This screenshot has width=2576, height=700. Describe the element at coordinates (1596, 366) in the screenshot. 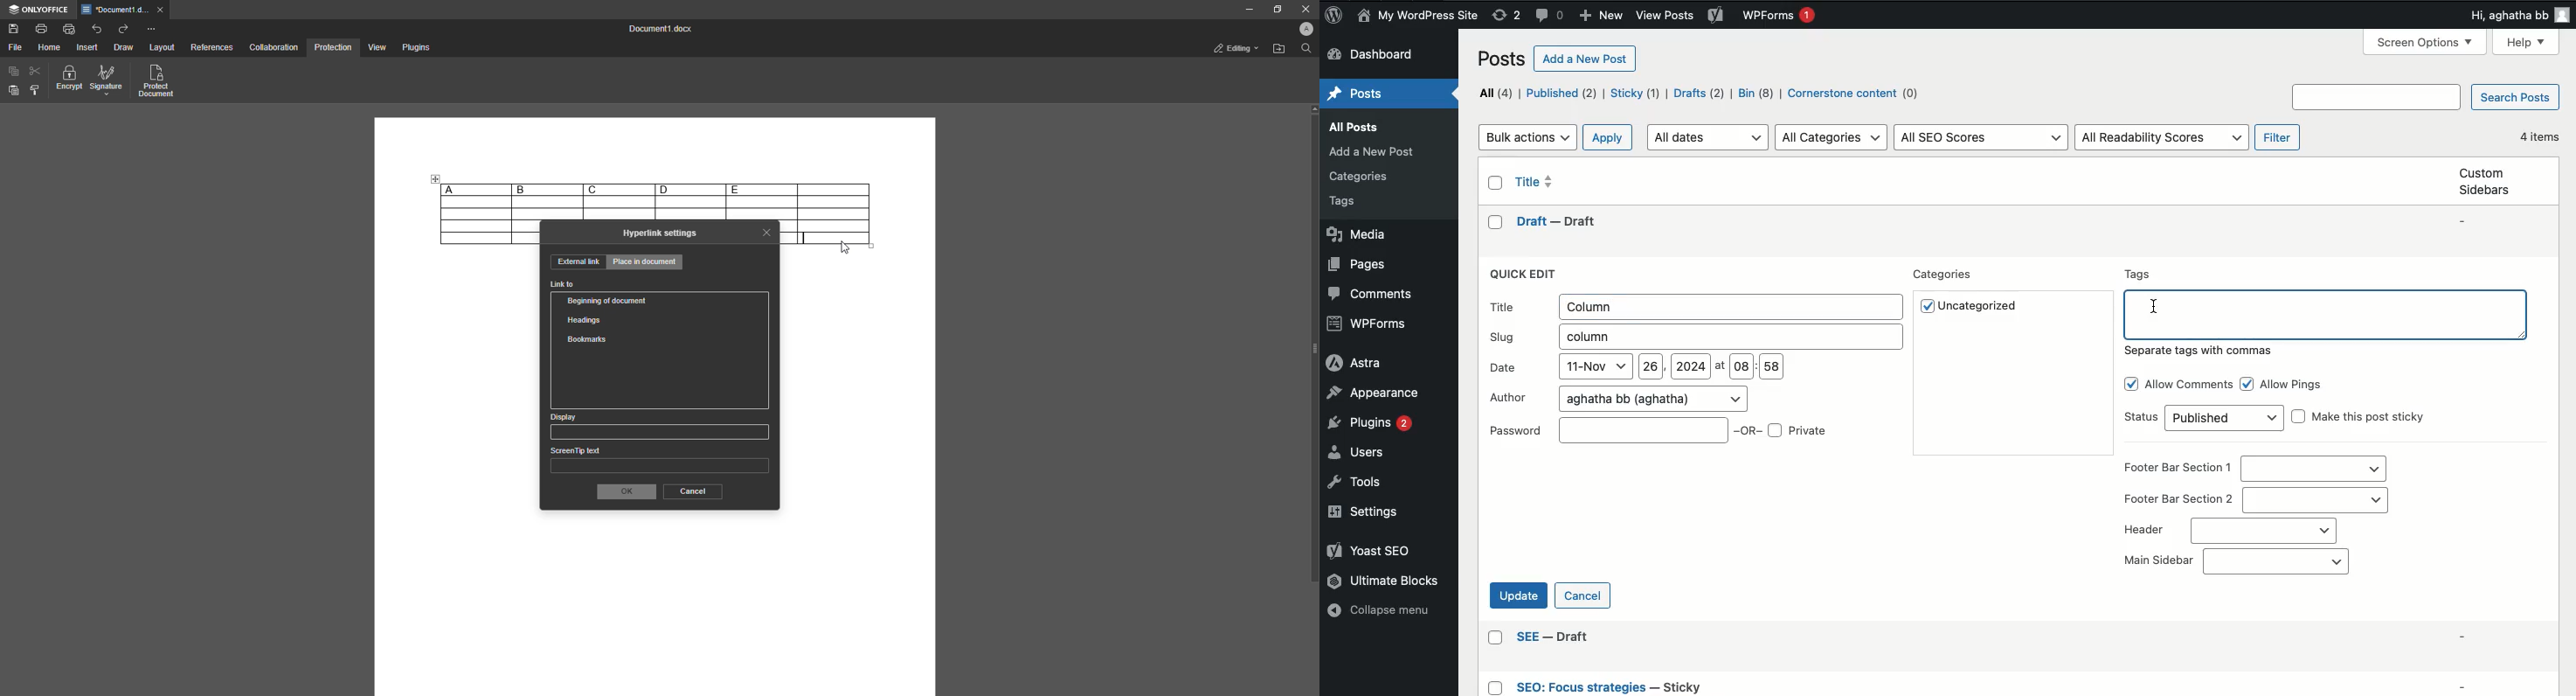

I see `11-Nov` at that location.